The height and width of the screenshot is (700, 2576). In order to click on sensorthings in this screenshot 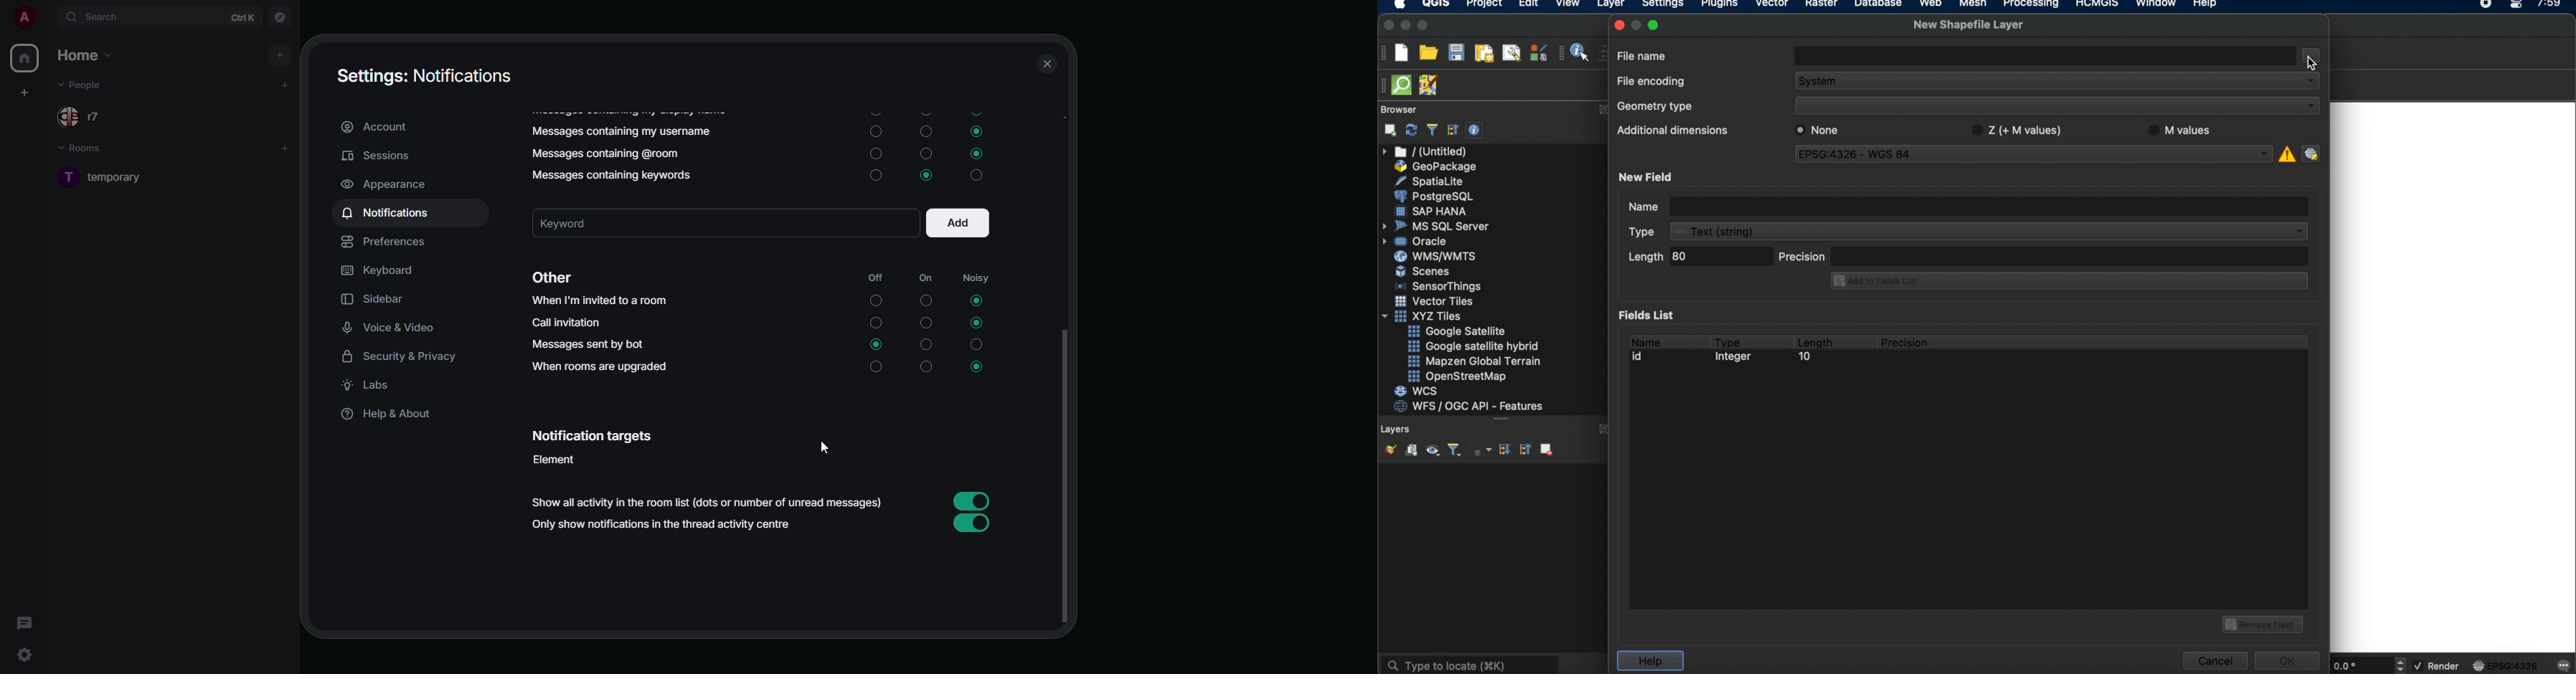, I will do `click(1438, 286)`.